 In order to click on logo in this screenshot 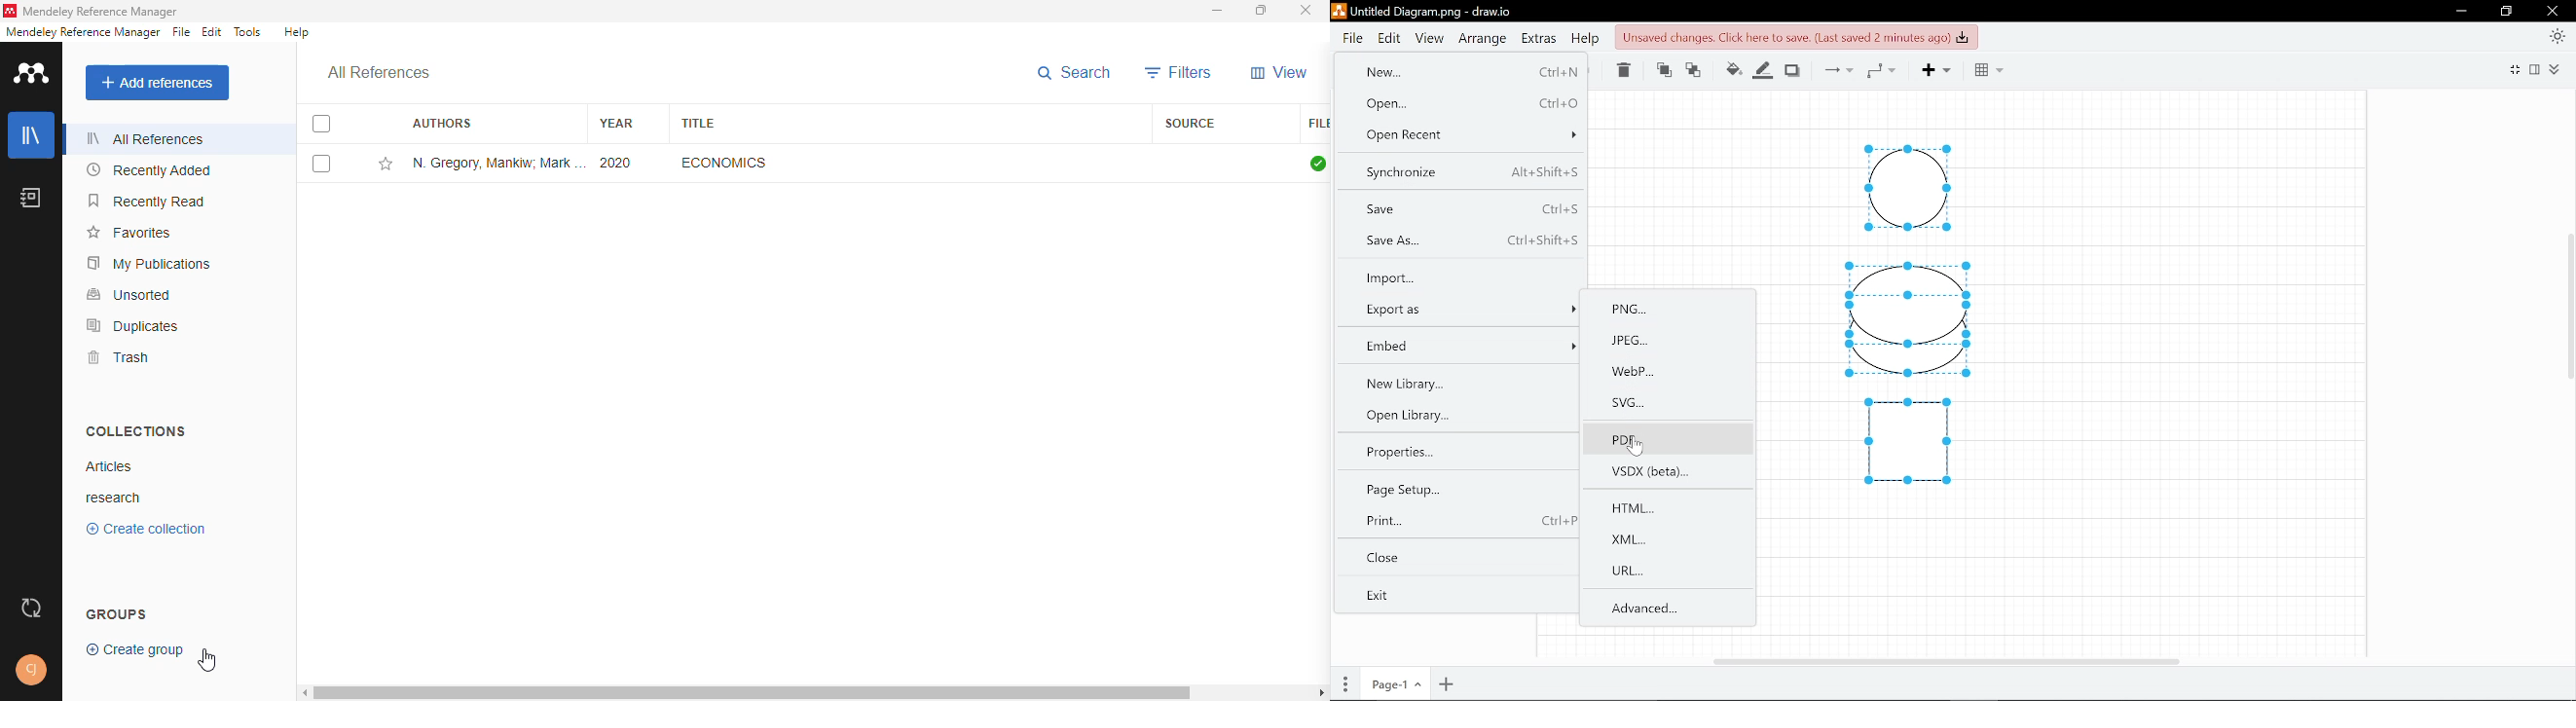, I will do `click(10, 11)`.